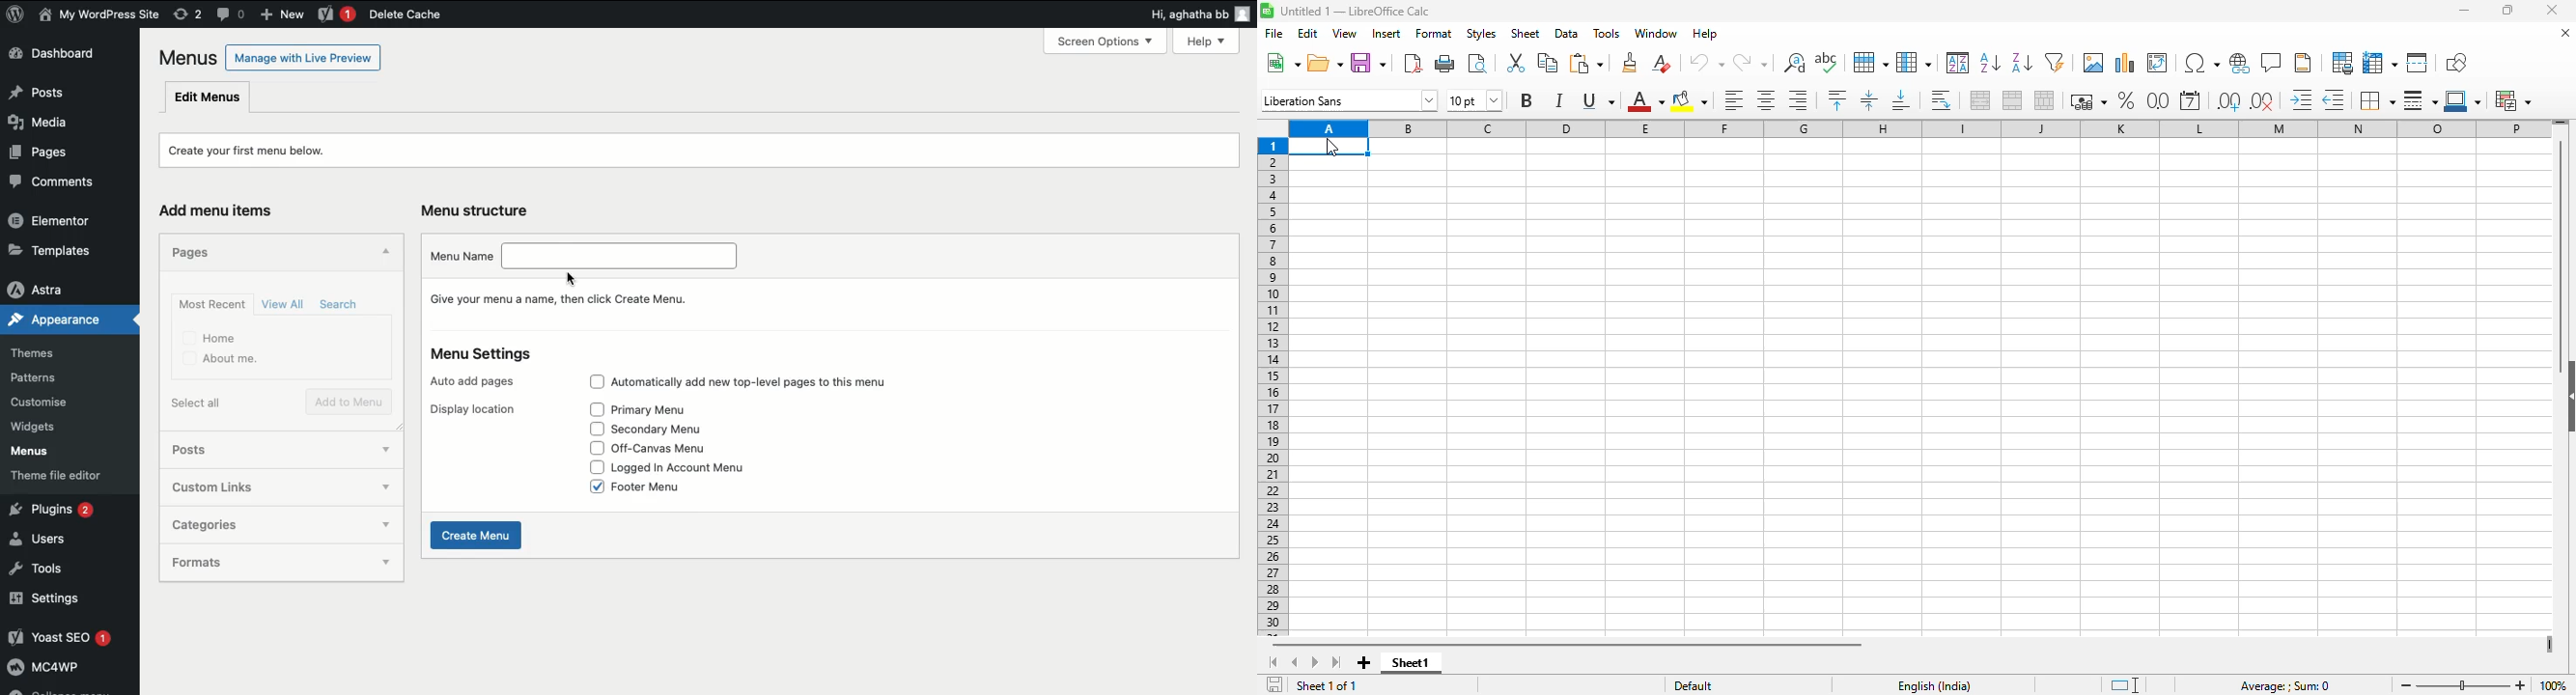 The height and width of the screenshot is (700, 2576). Describe the element at coordinates (582, 255) in the screenshot. I see `Menu name` at that location.